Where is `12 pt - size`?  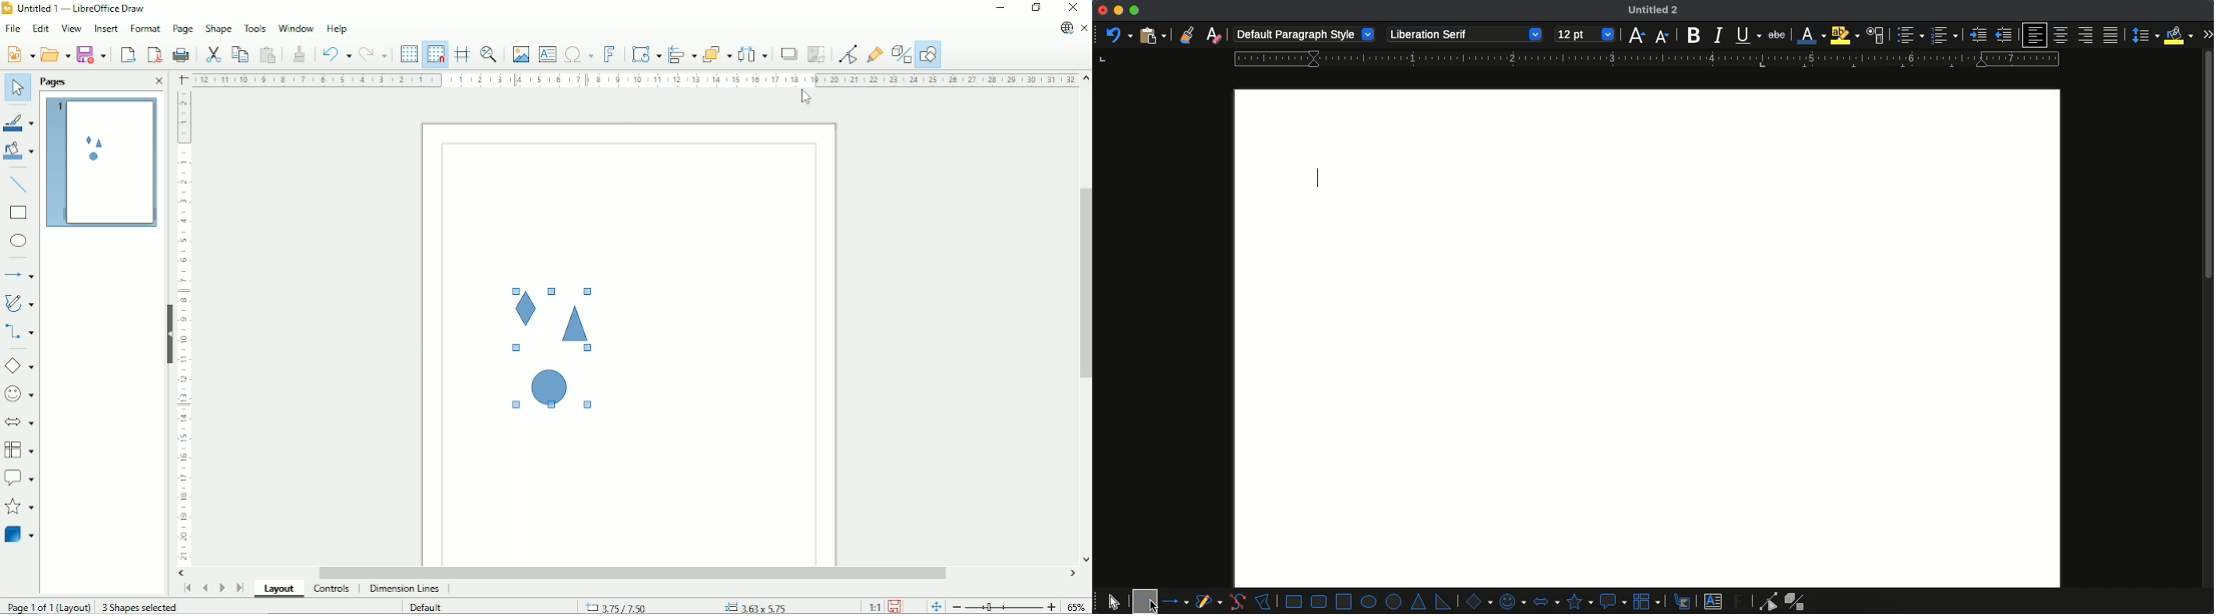
12 pt - size is located at coordinates (1586, 35).